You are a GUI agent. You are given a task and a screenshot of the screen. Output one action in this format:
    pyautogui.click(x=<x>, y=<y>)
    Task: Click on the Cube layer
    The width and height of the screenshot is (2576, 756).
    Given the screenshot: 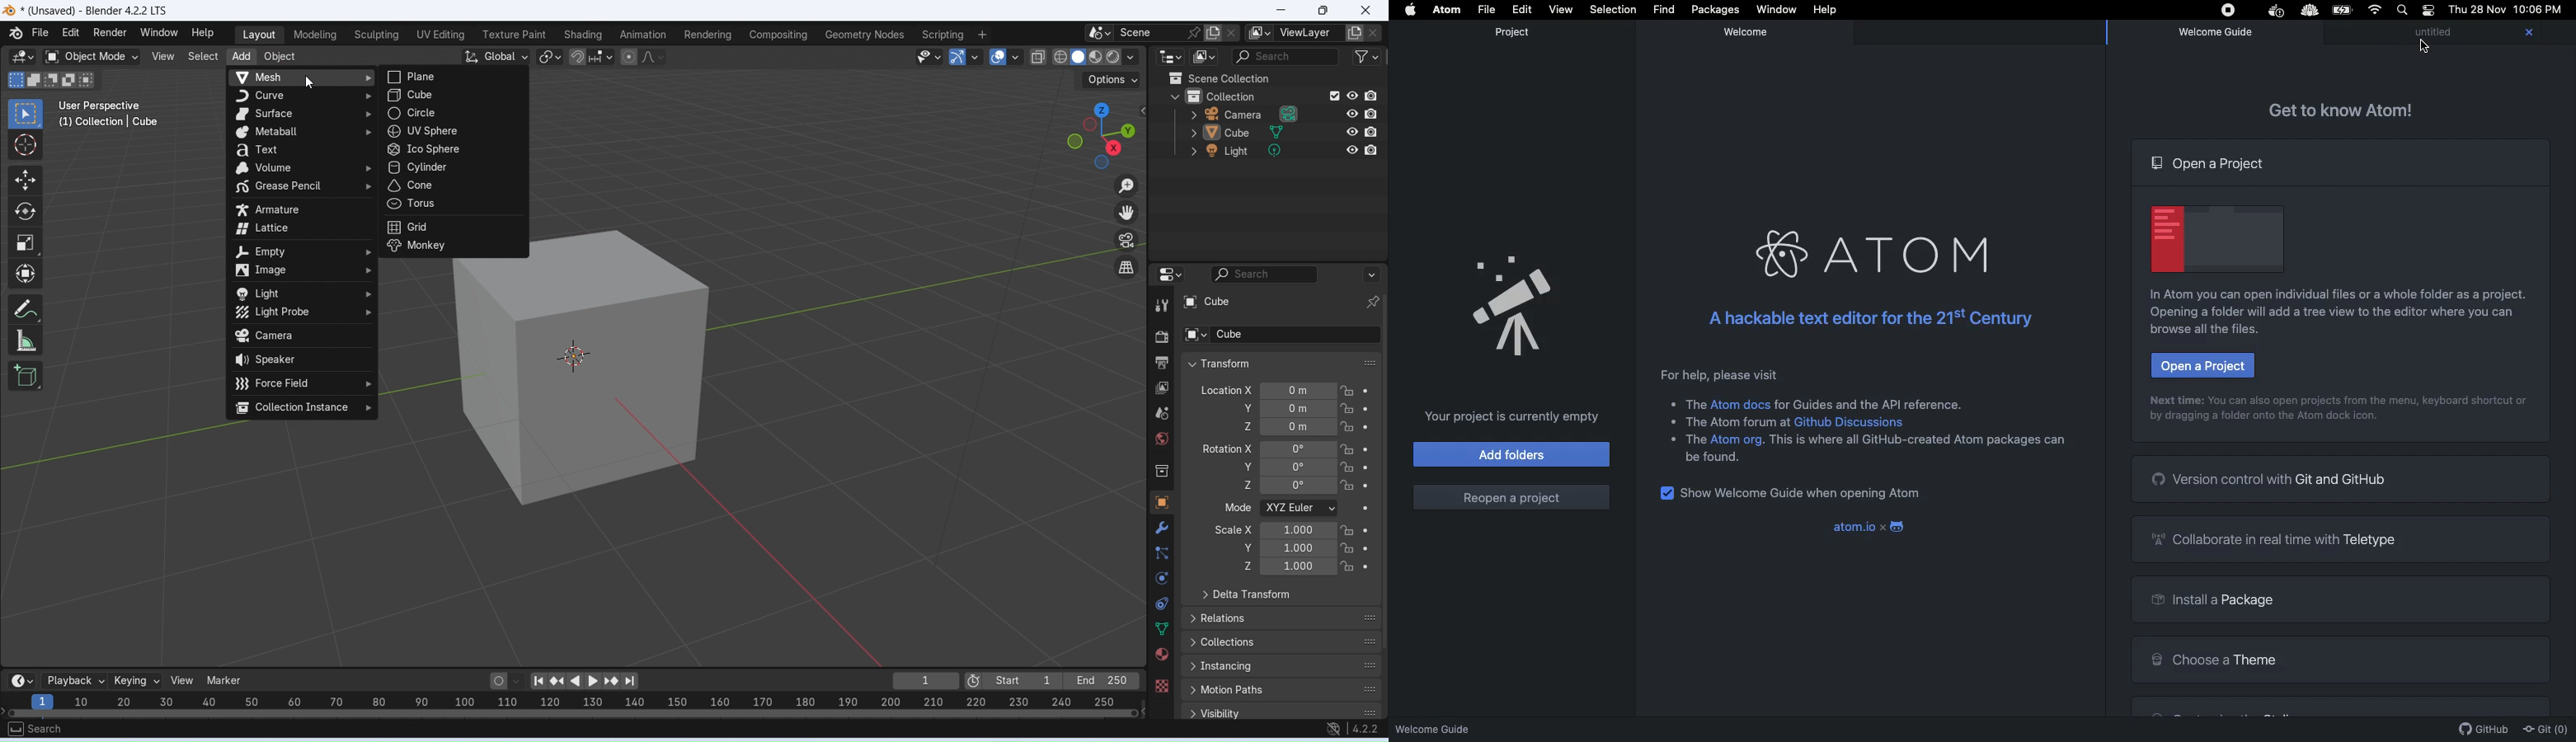 What is the action you would take?
    pyautogui.click(x=1282, y=302)
    